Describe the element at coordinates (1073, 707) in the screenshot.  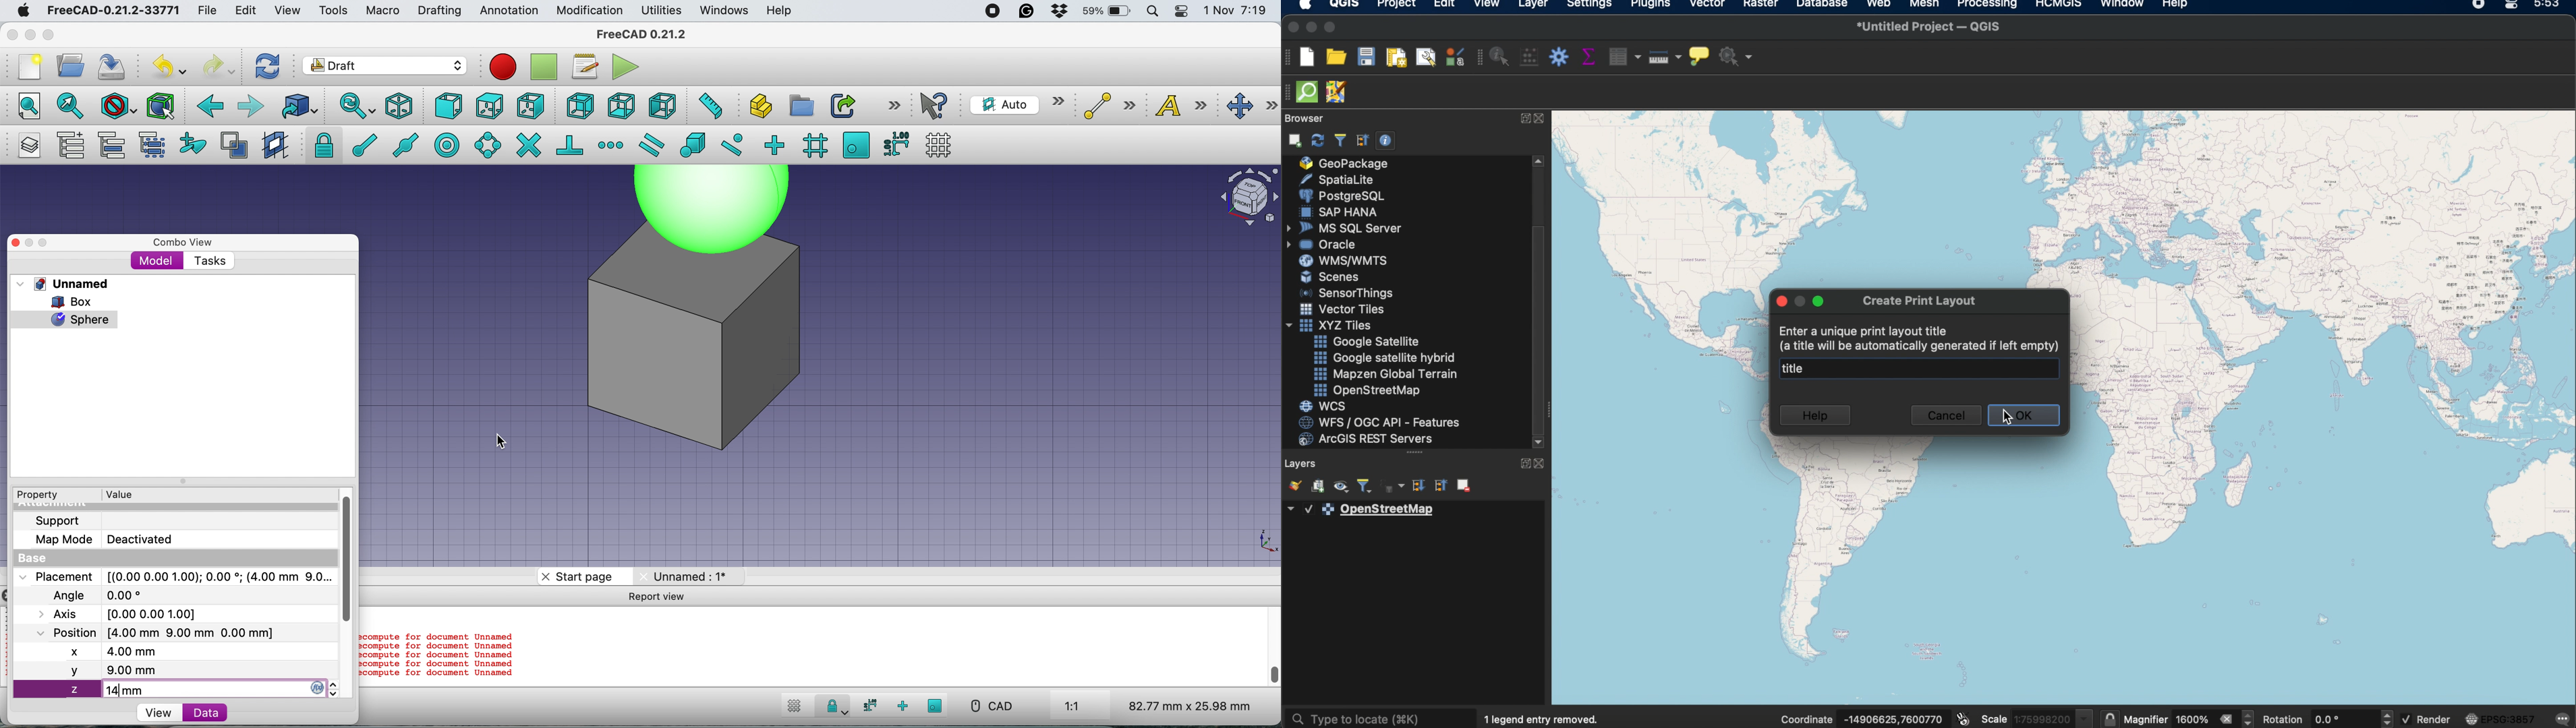
I see `aspect ratio` at that location.